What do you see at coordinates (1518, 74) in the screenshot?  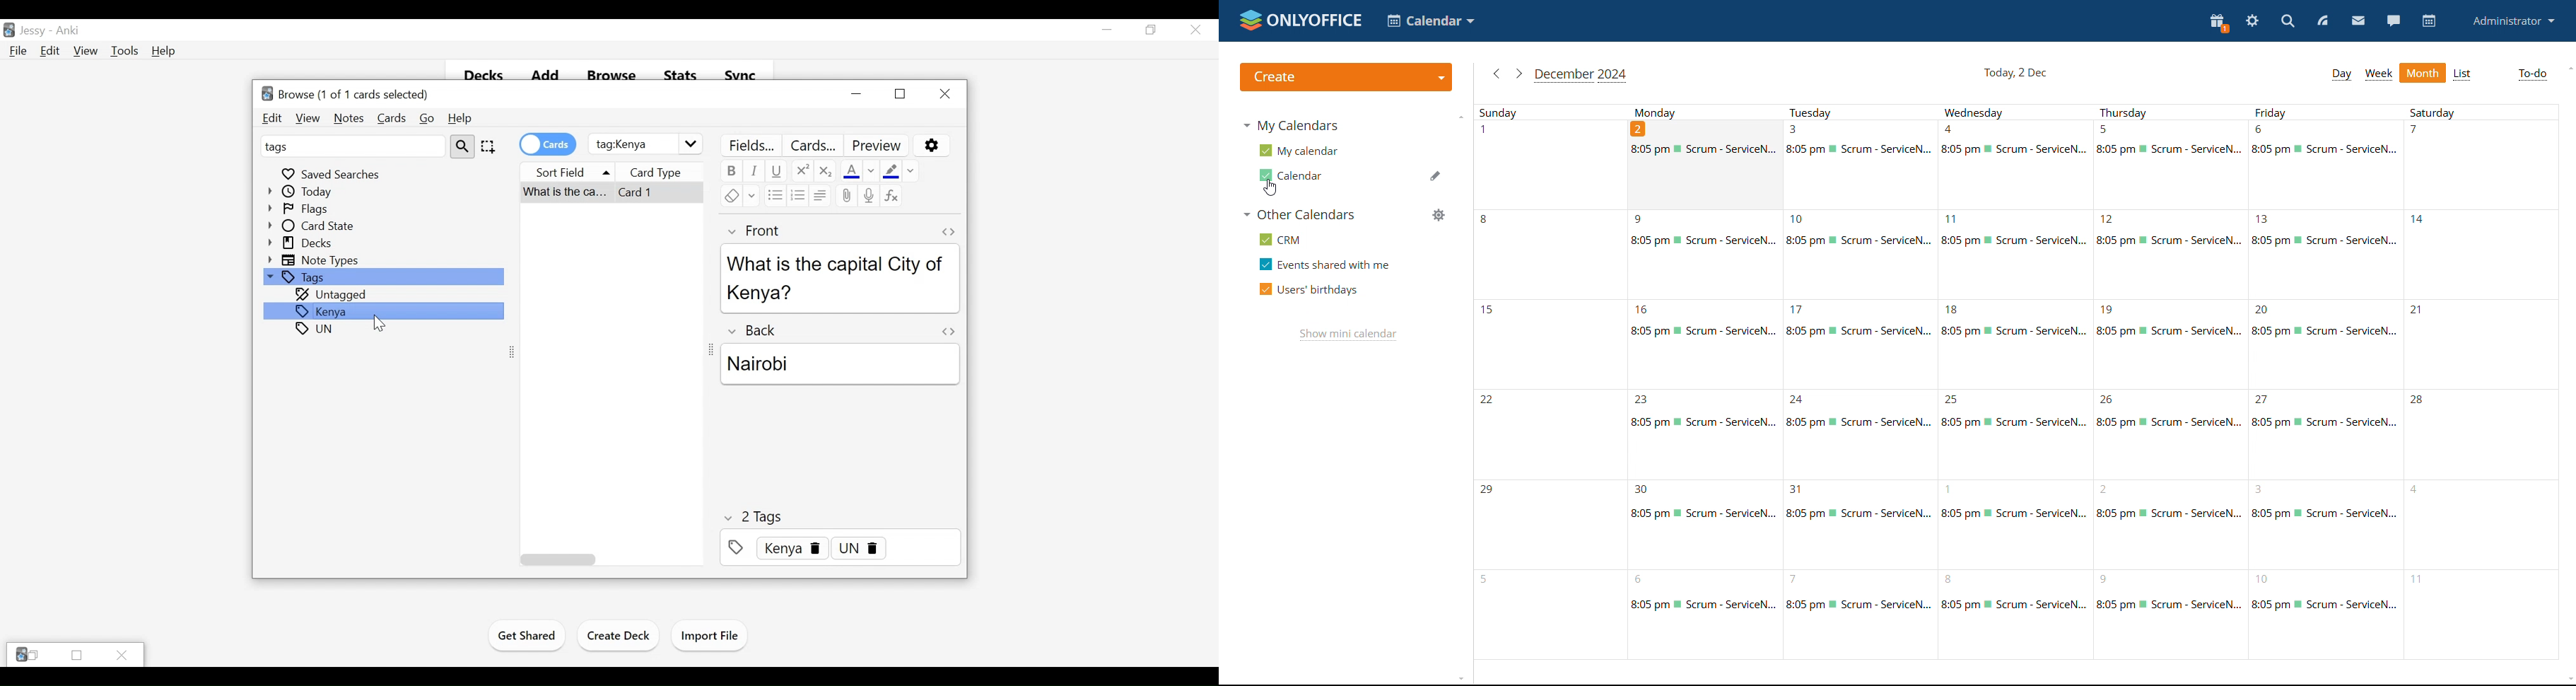 I see `next month` at bounding box center [1518, 74].